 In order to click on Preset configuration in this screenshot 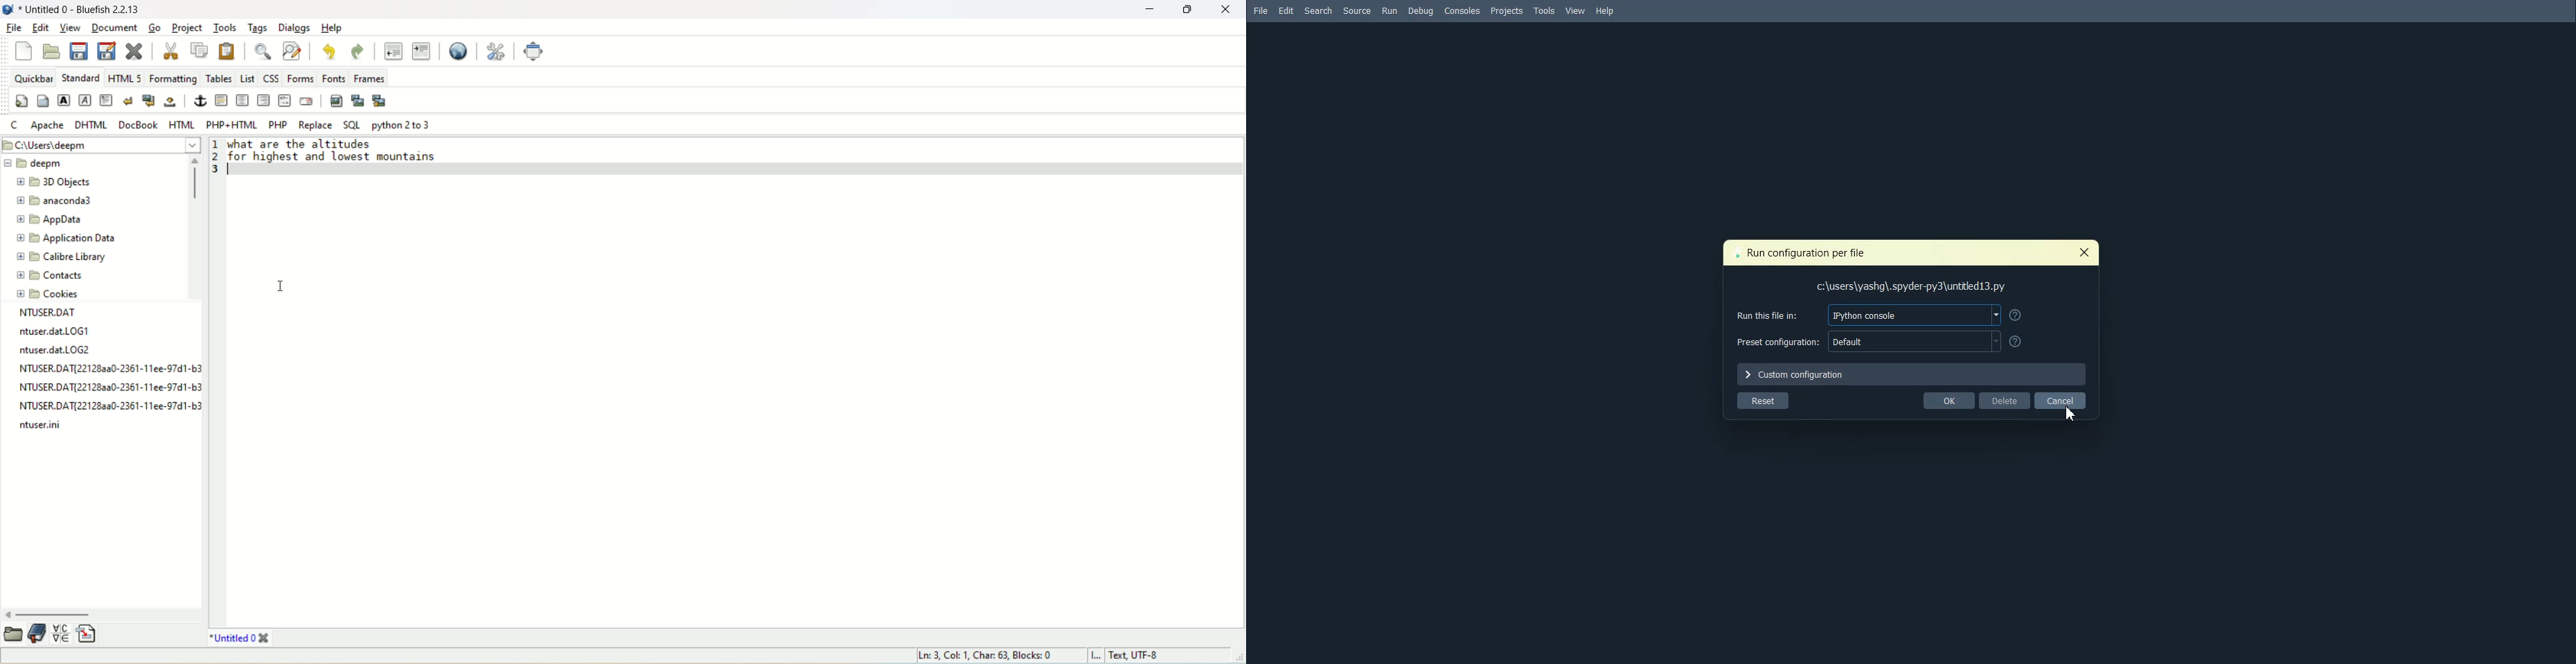, I will do `click(1867, 342)`.